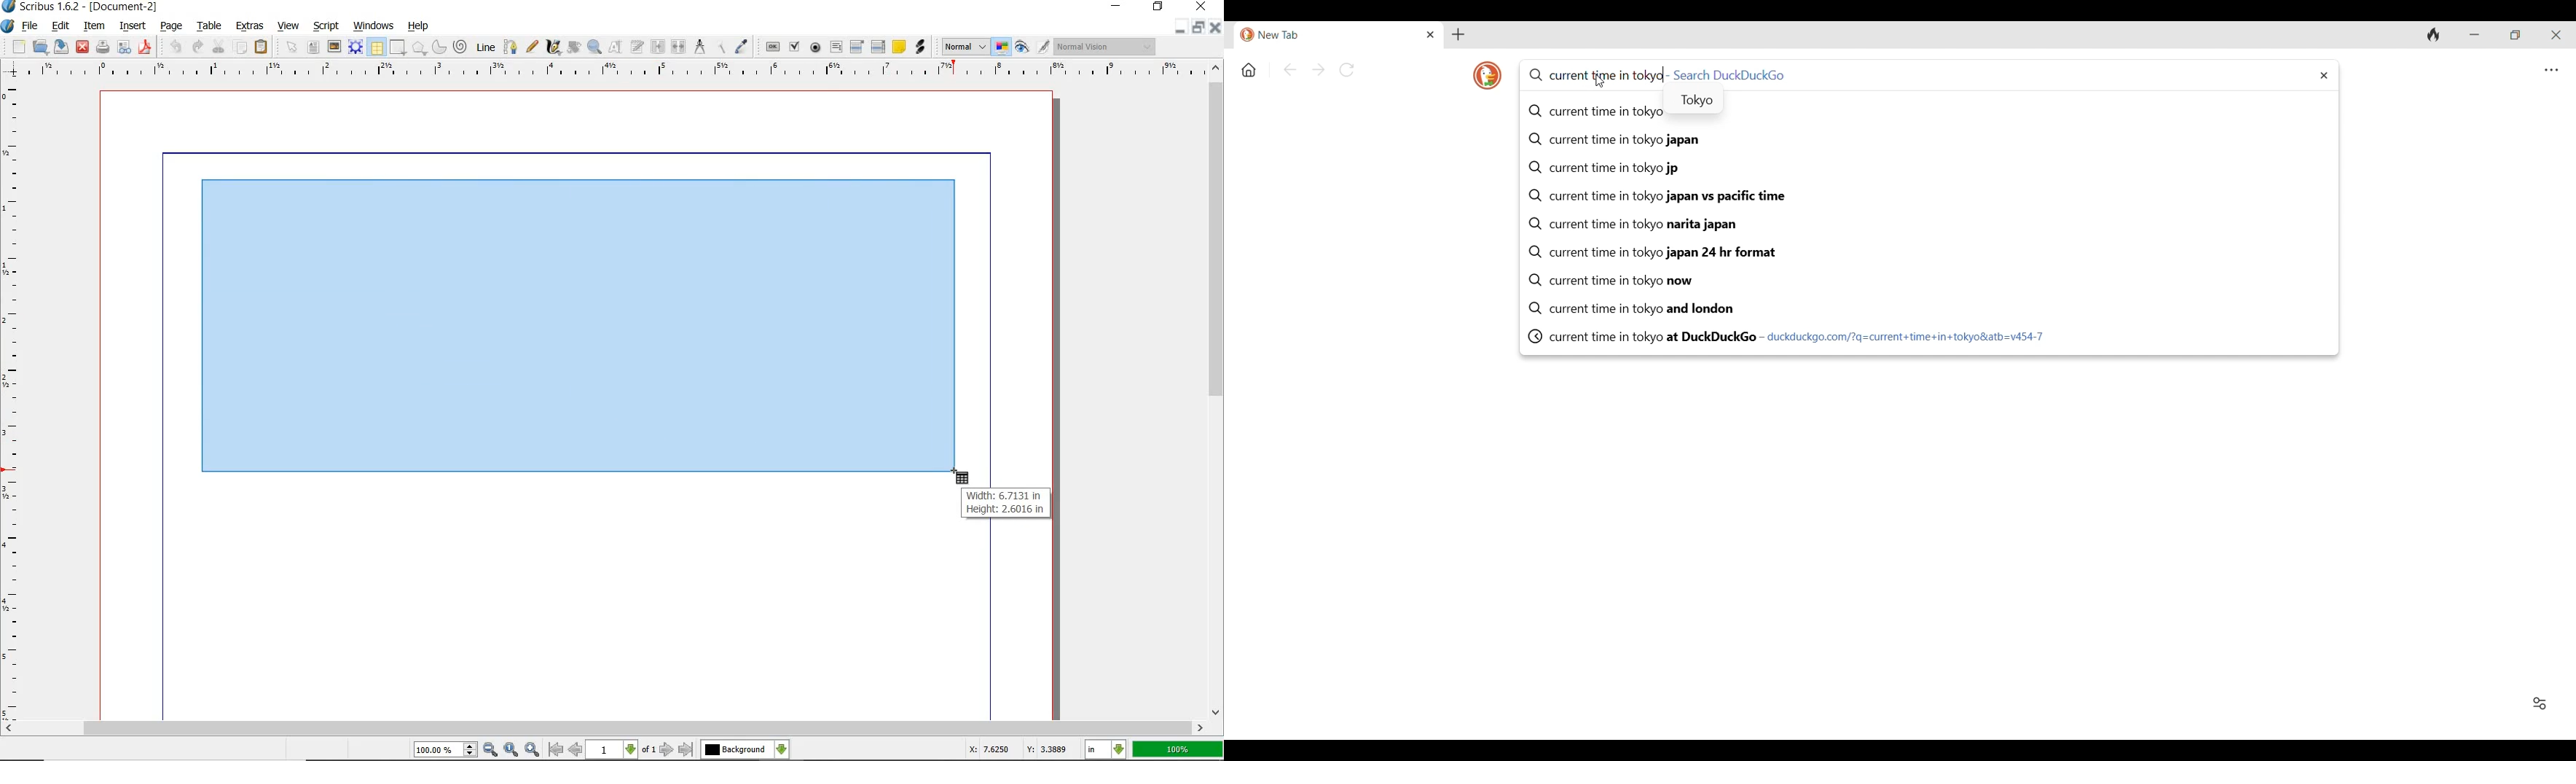  What do you see at coordinates (460, 47) in the screenshot?
I see `spiral` at bounding box center [460, 47].